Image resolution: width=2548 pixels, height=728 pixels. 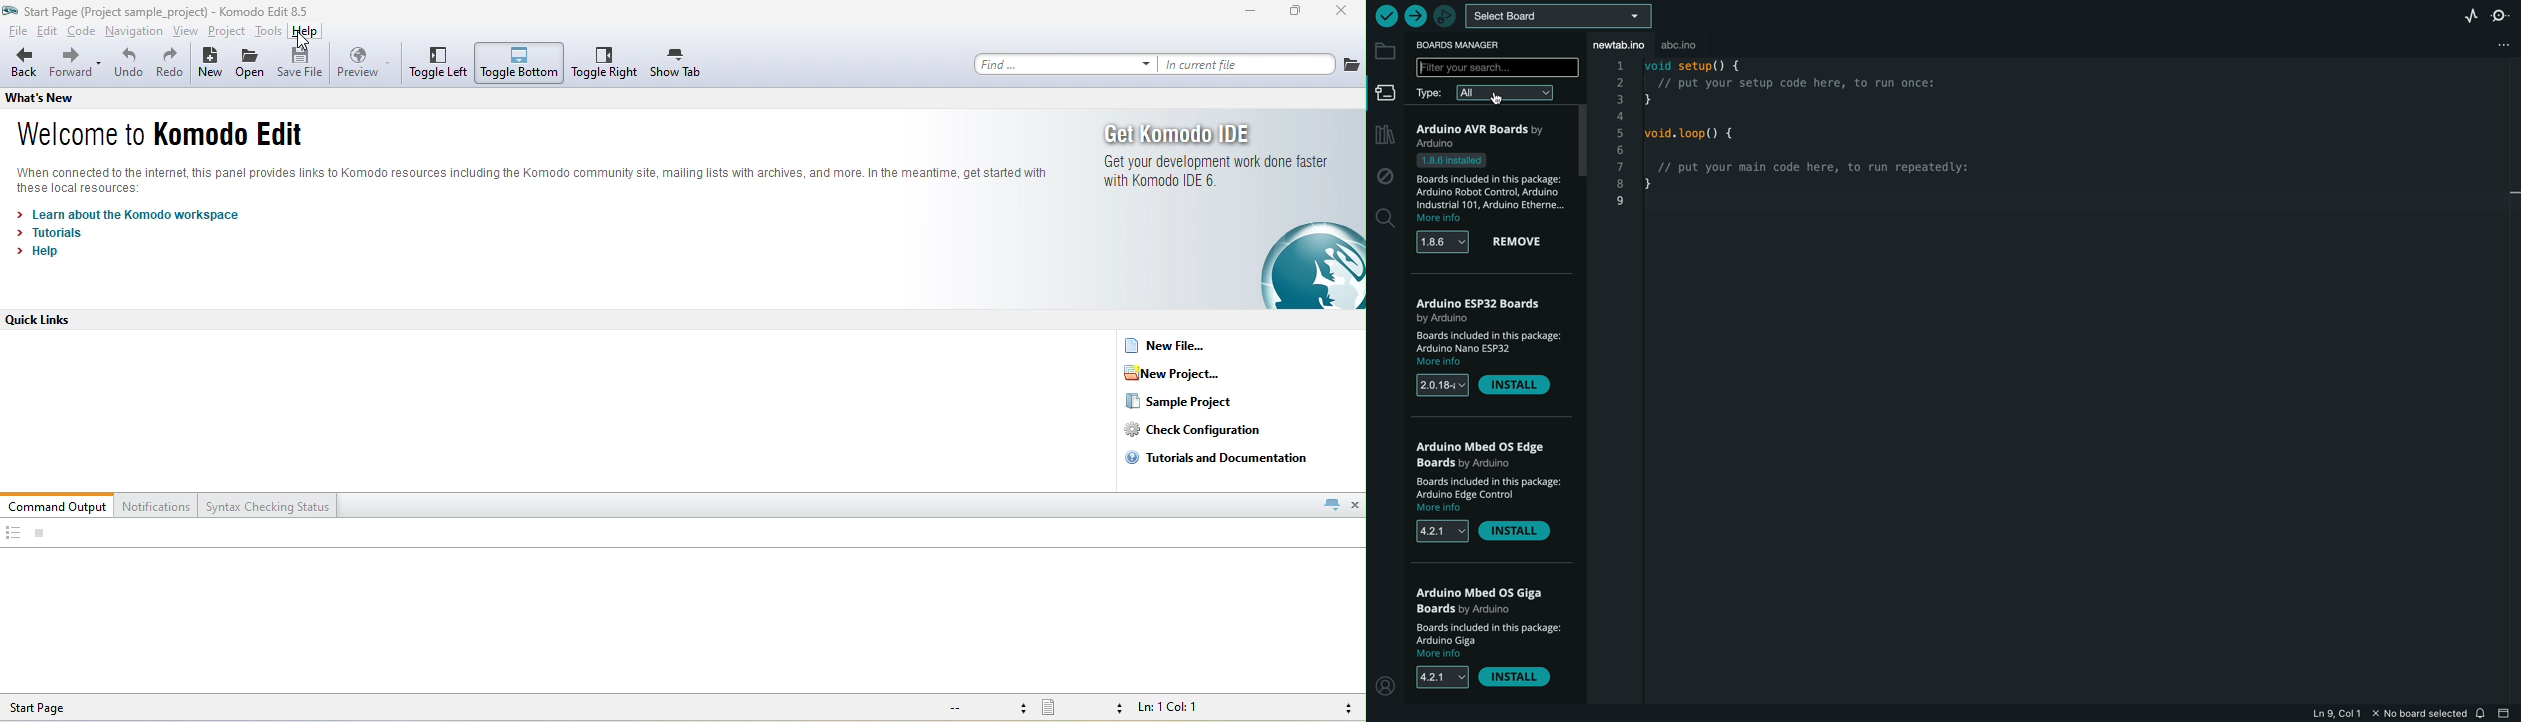 What do you see at coordinates (55, 707) in the screenshot?
I see `start page` at bounding box center [55, 707].